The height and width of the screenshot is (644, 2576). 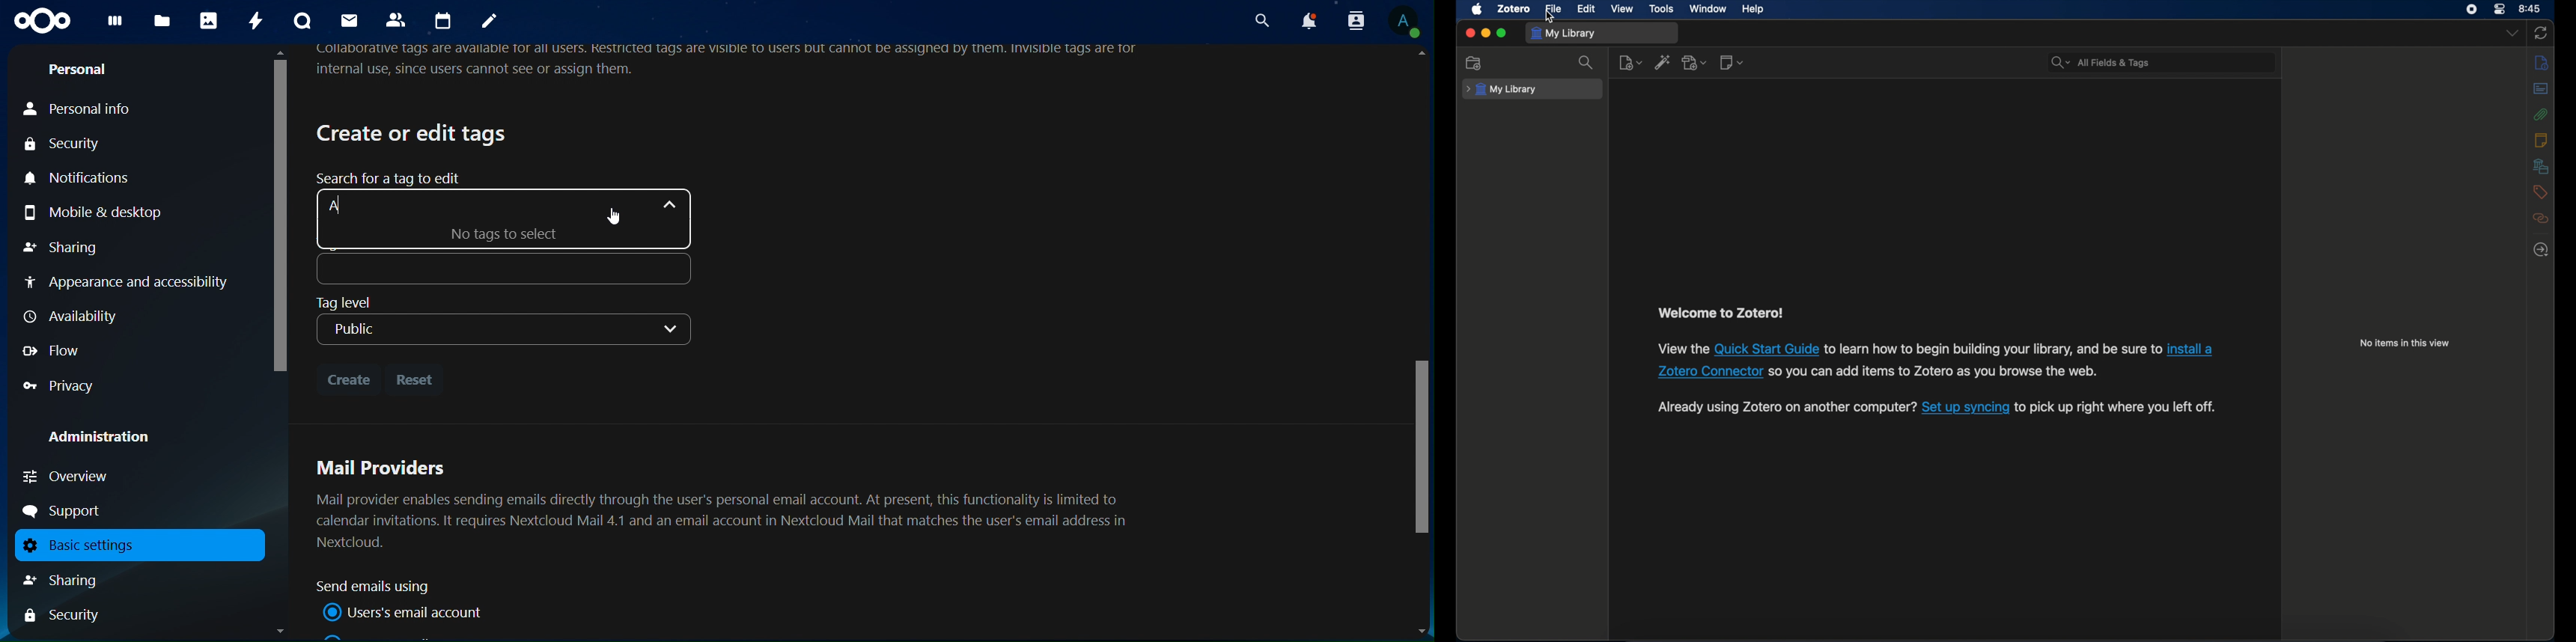 What do you see at coordinates (418, 379) in the screenshot?
I see `reset` at bounding box center [418, 379].